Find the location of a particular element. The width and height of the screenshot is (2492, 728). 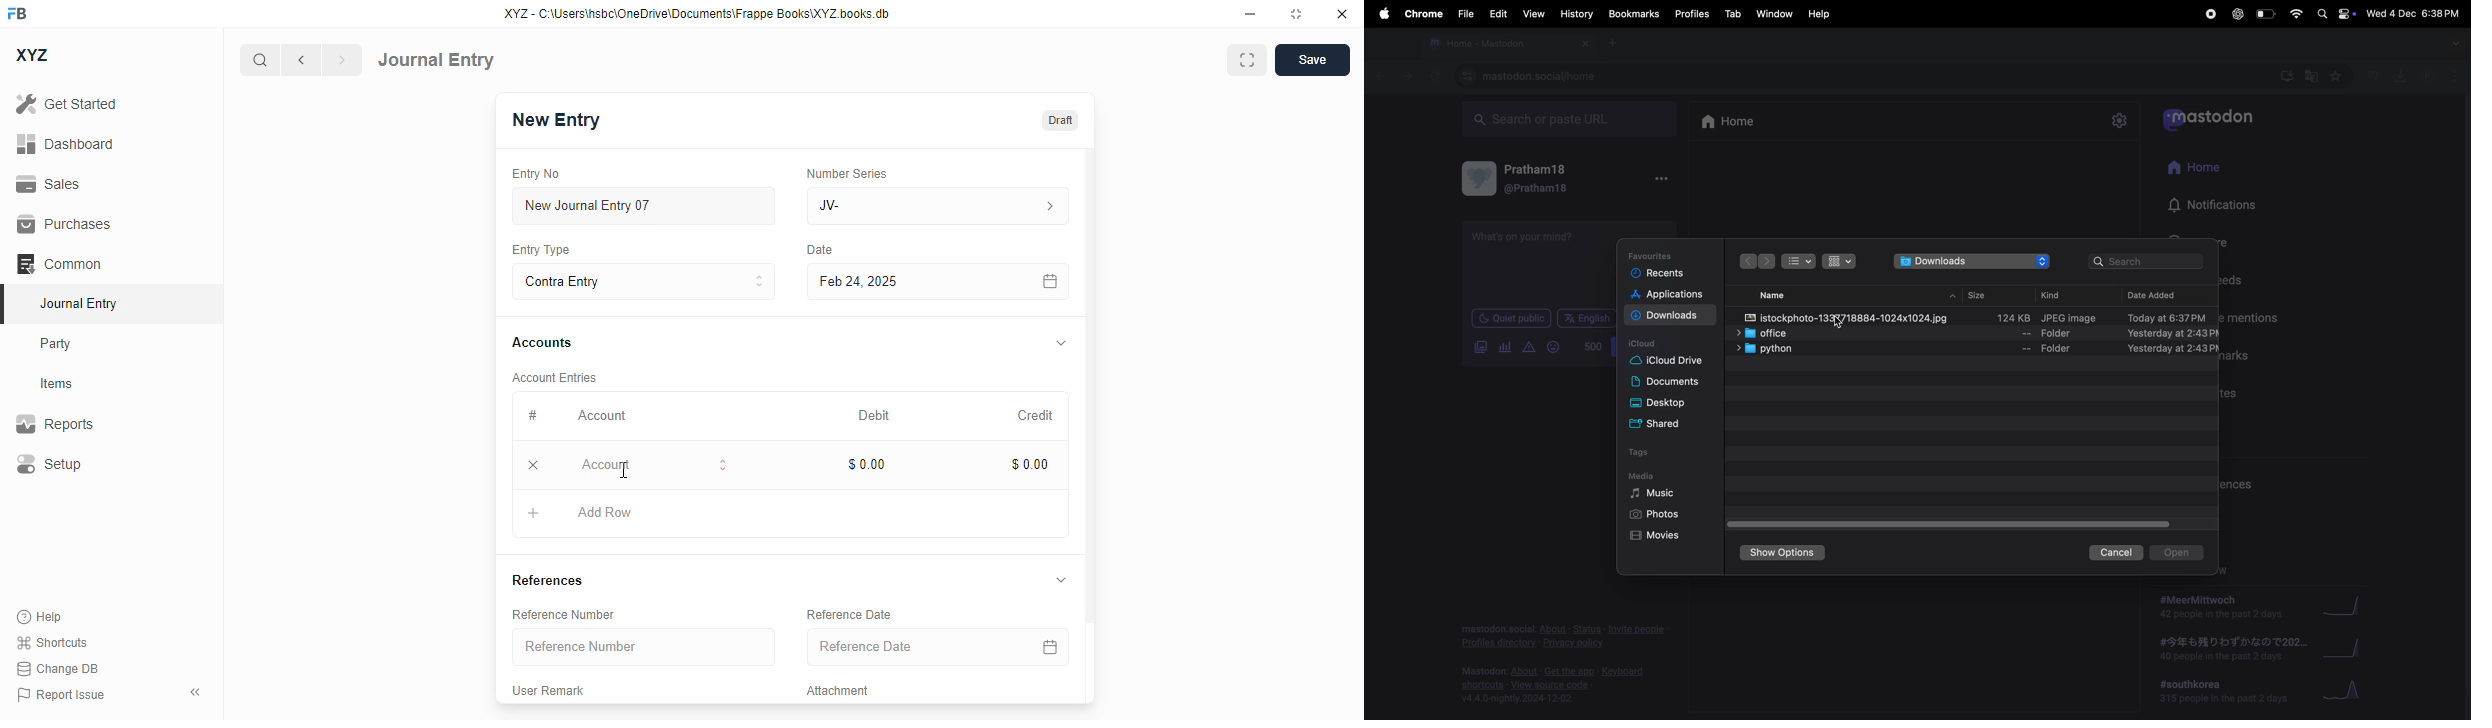

shortcuts is located at coordinates (52, 642).